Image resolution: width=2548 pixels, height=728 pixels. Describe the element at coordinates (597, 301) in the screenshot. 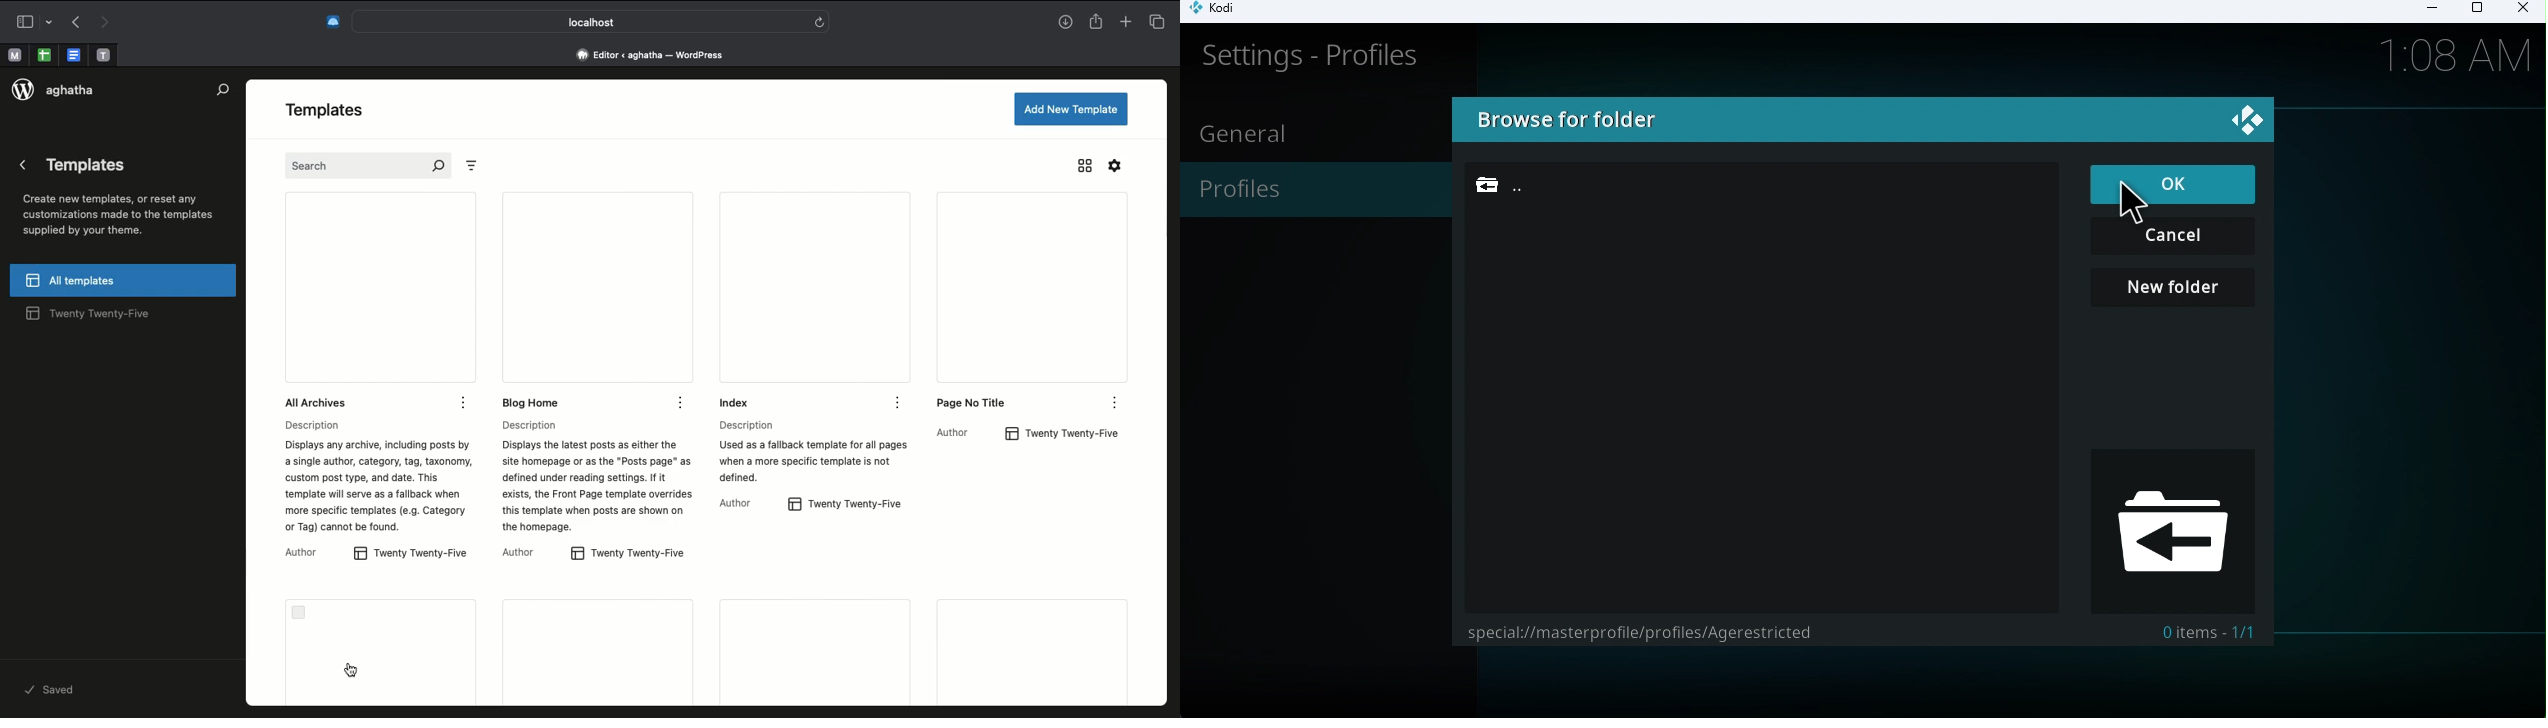

I see `Blog home` at that location.